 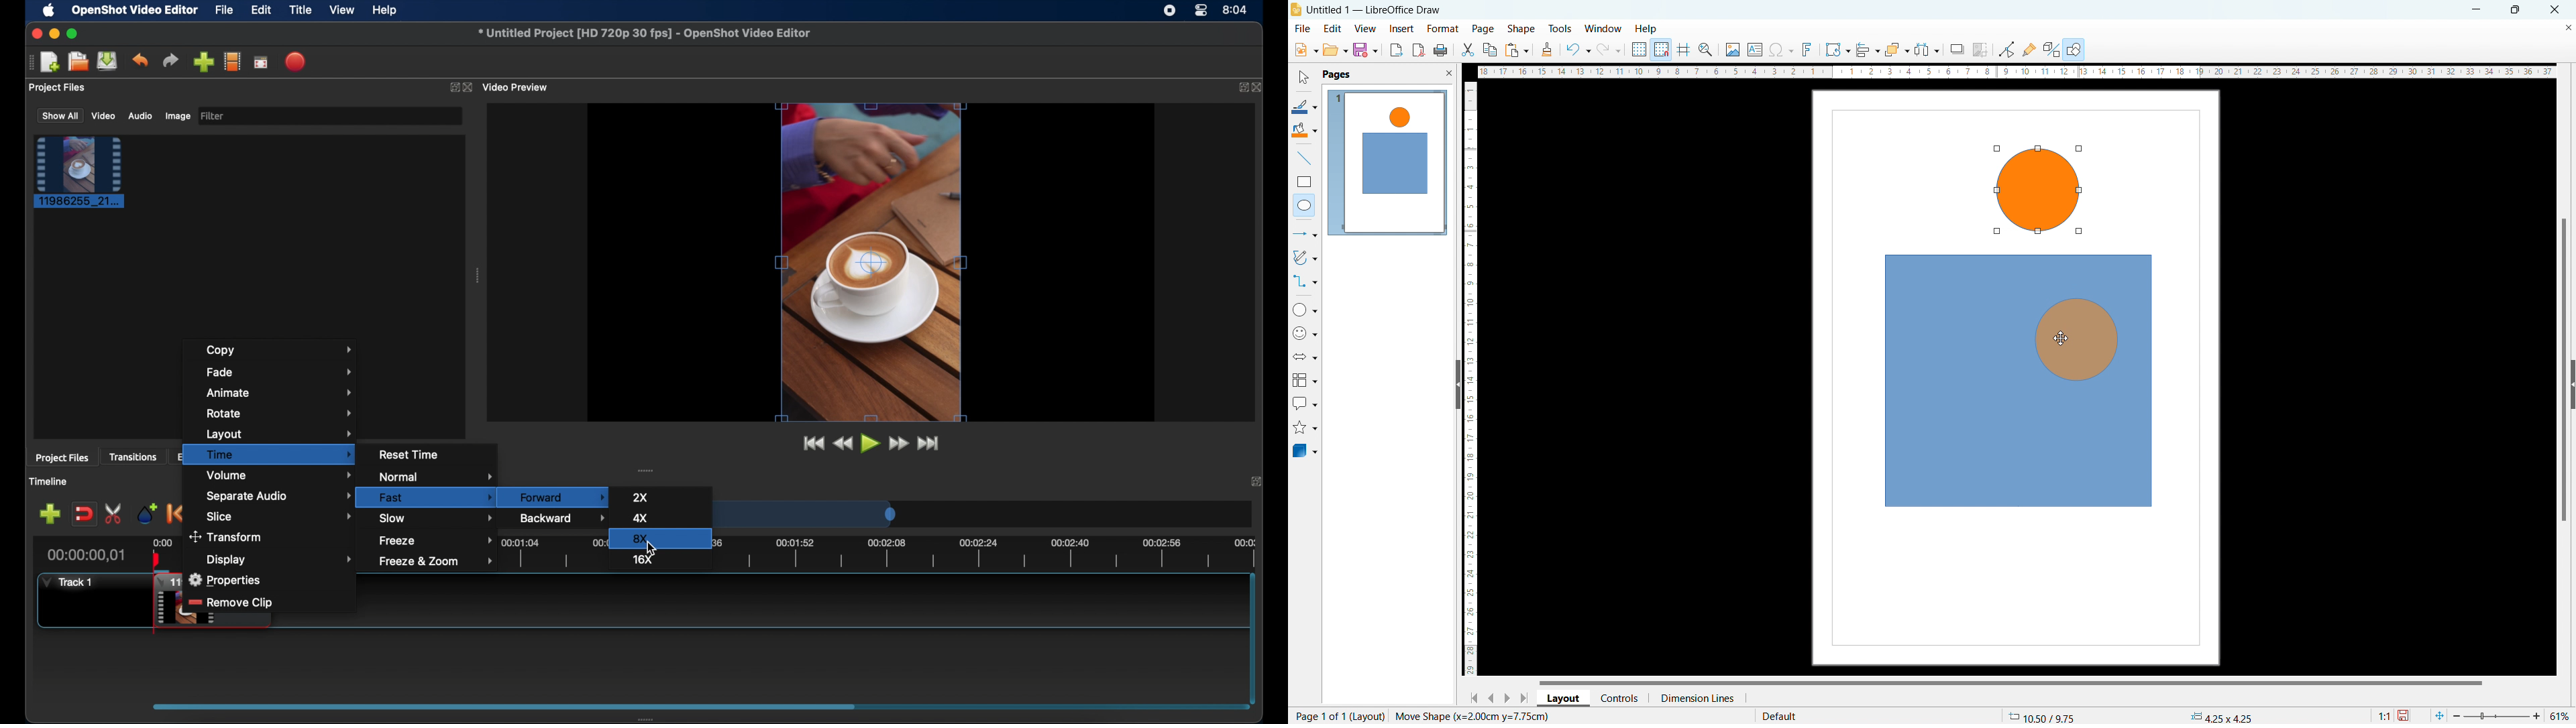 I want to click on close, so click(x=1260, y=88).